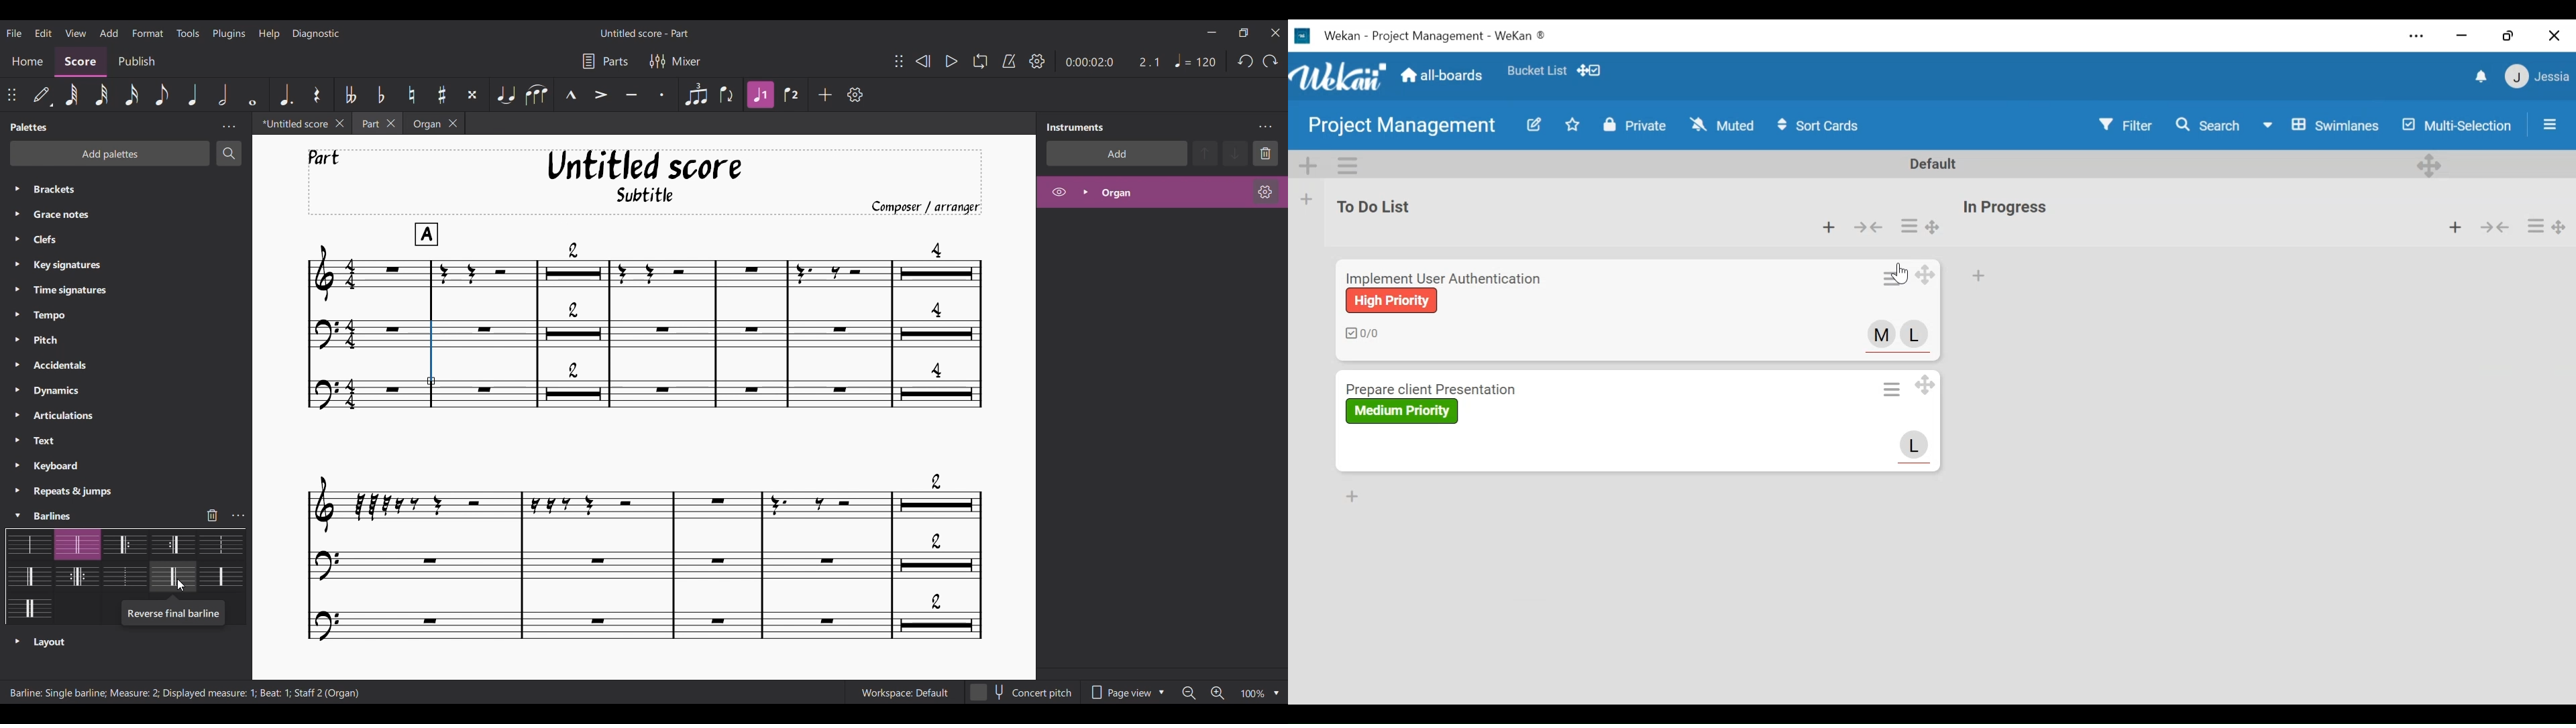 Image resolution: width=2576 pixels, height=728 pixels. Describe the element at coordinates (1309, 166) in the screenshot. I see `Add Swimlane` at that location.